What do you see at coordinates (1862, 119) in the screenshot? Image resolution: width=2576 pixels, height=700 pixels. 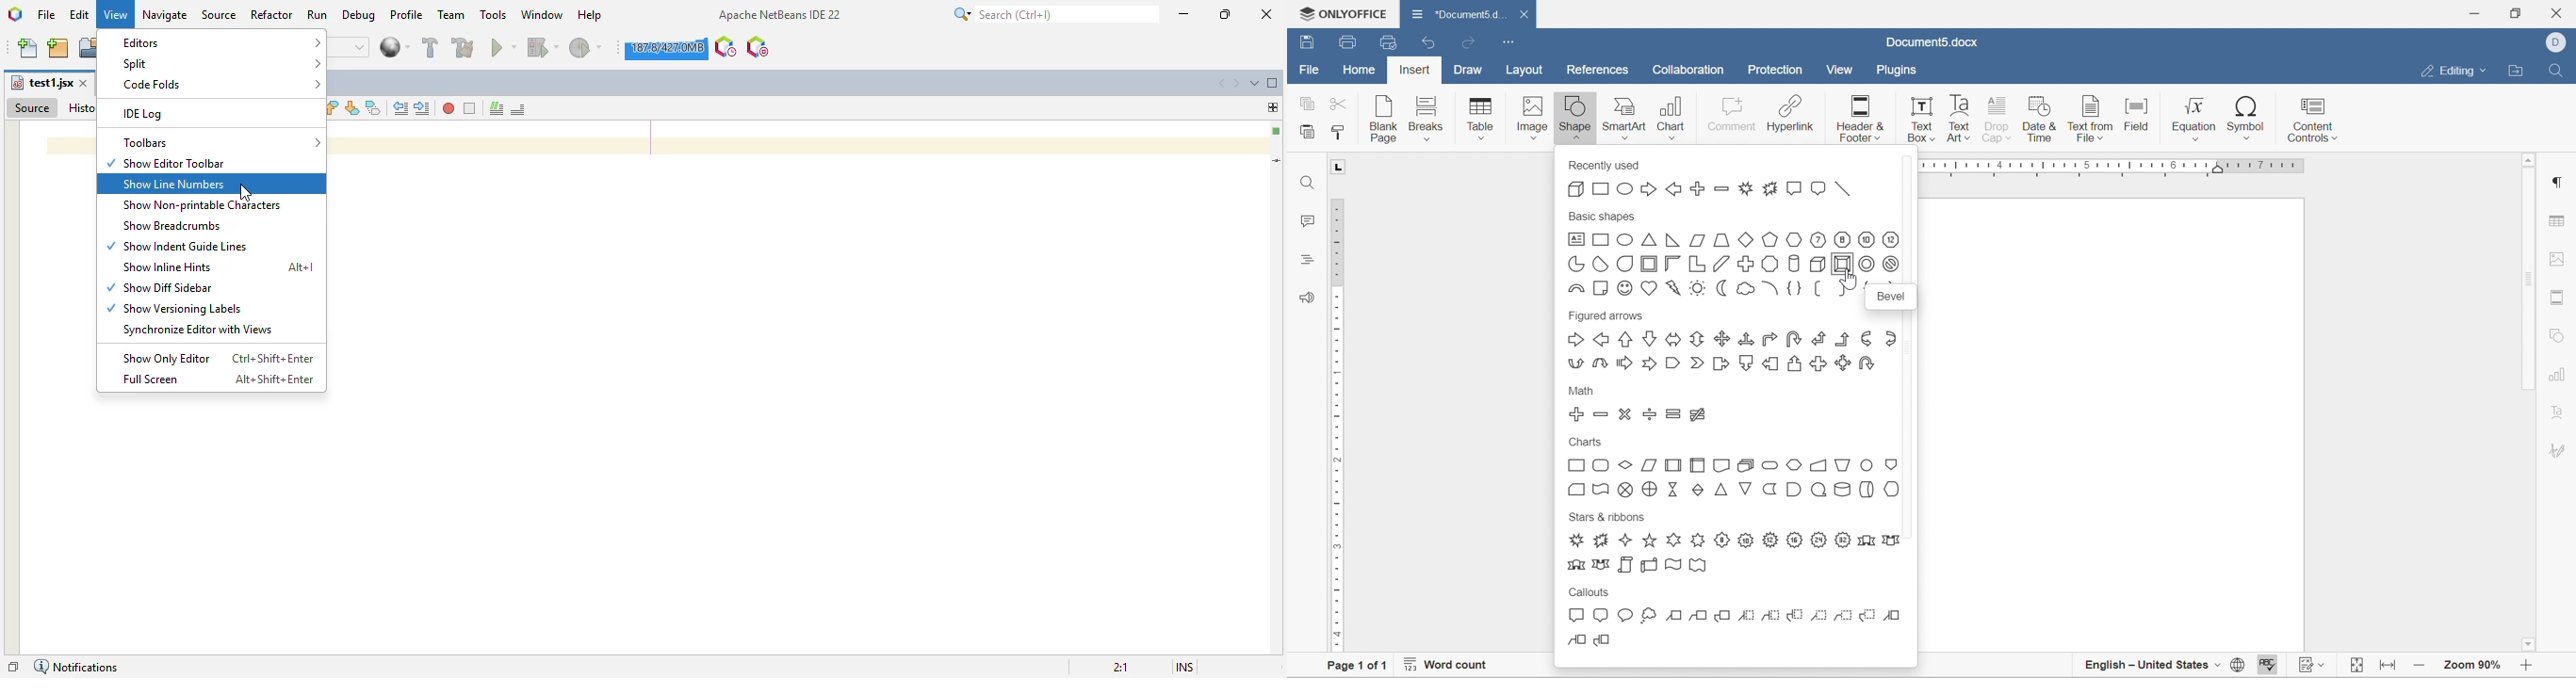 I see `header & footer` at bounding box center [1862, 119].